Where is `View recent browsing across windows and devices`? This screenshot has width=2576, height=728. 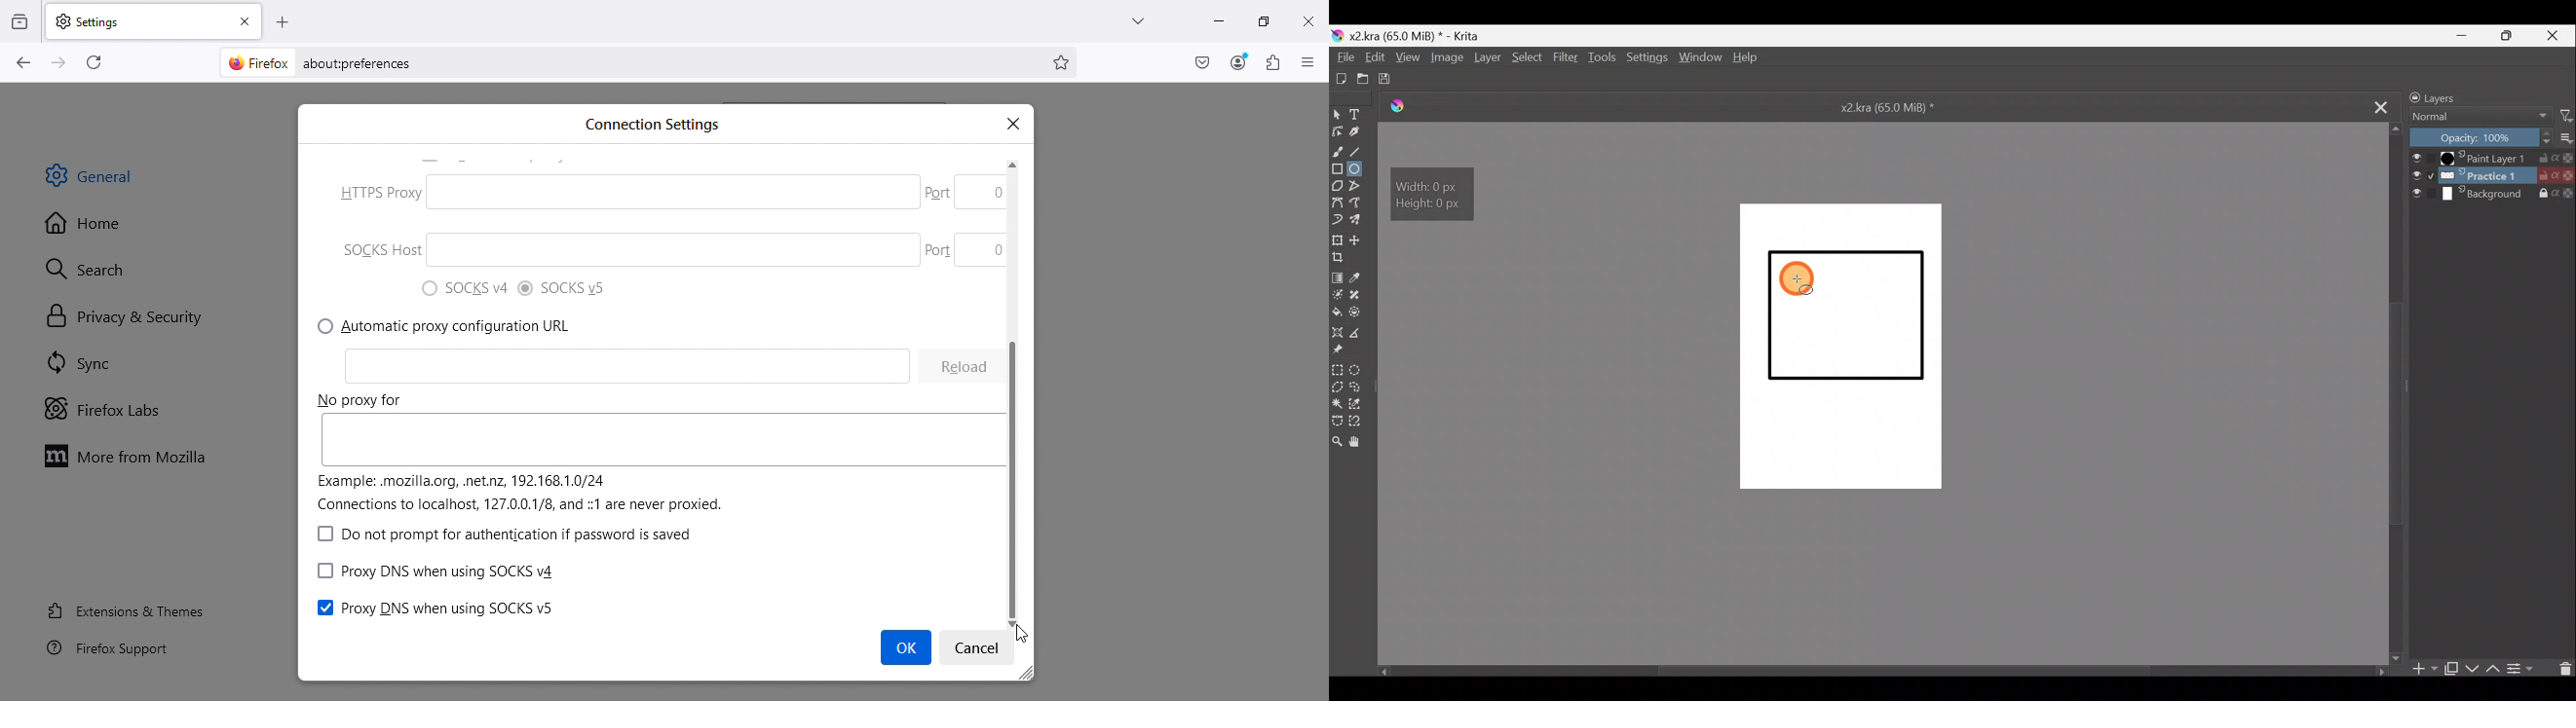
View recent browsing across windows and devices is located at coordinates (21, 19).